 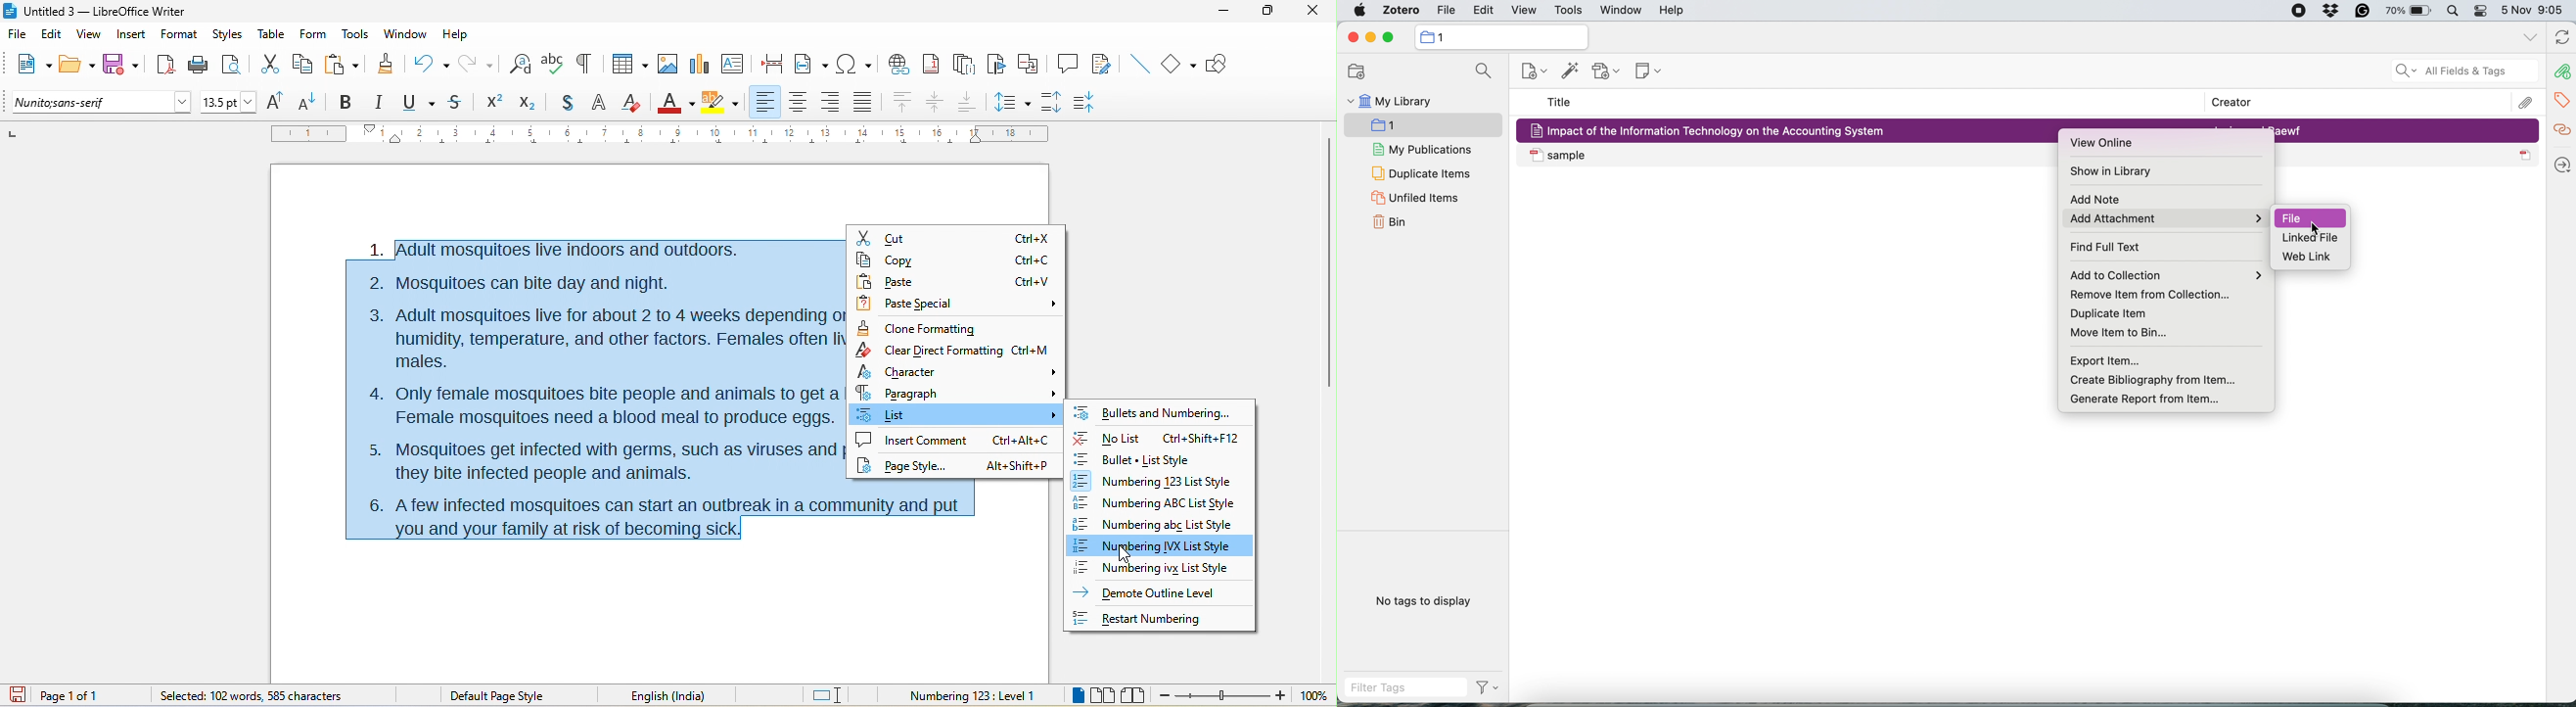 What do you see at coordinates (1352, 38) in the screenshot?
I see `close` at bounding box center [1352, 38].